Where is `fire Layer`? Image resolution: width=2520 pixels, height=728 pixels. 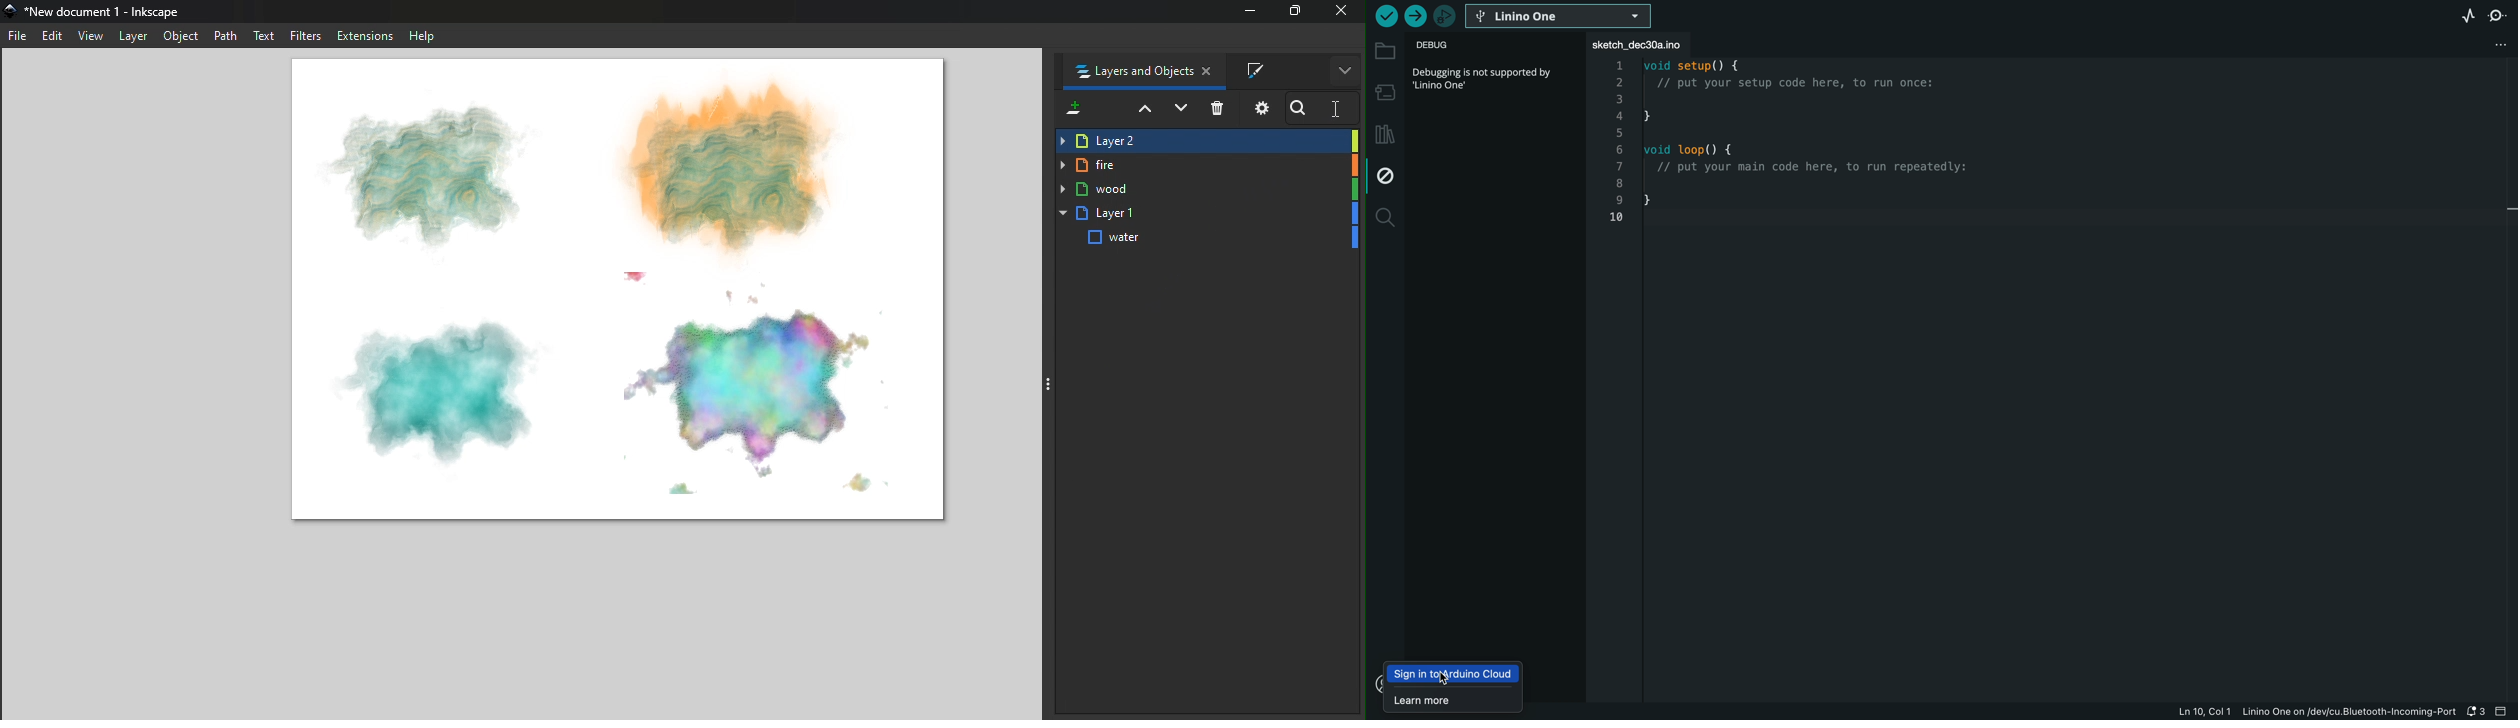 fire Layer is located at coordinates (1206, 166).